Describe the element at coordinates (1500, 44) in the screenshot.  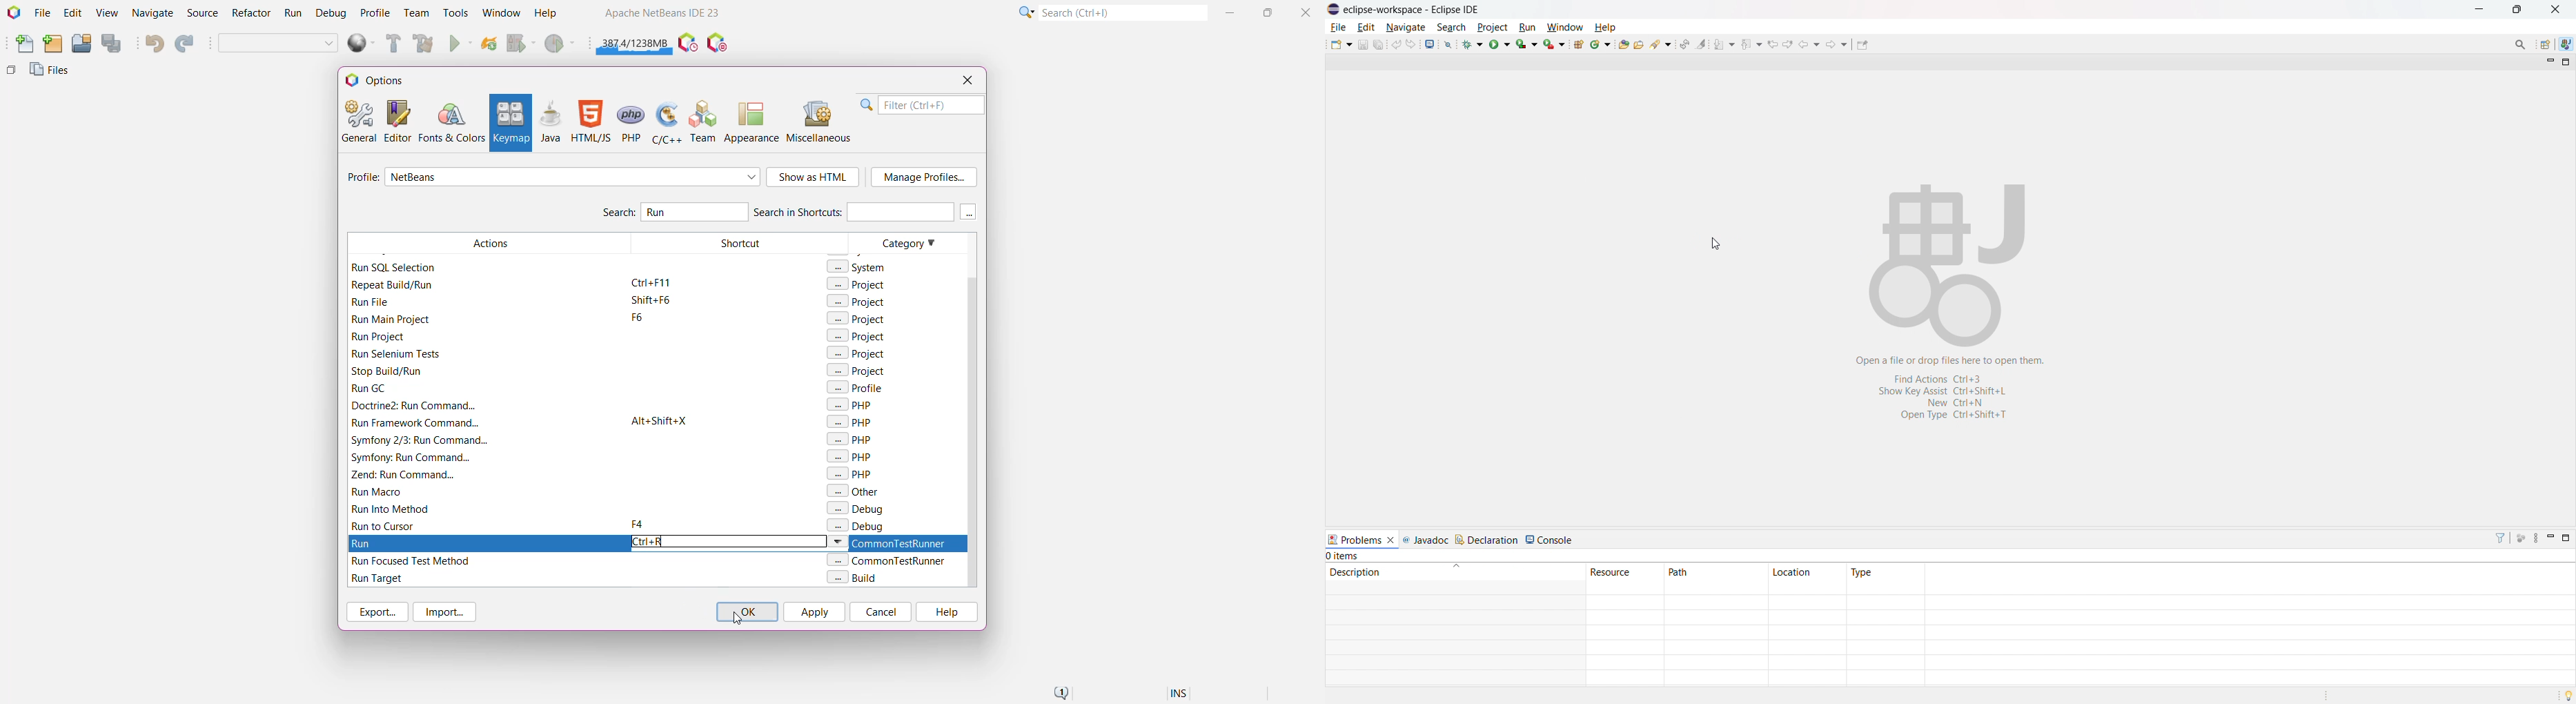
I see `run` at that location.